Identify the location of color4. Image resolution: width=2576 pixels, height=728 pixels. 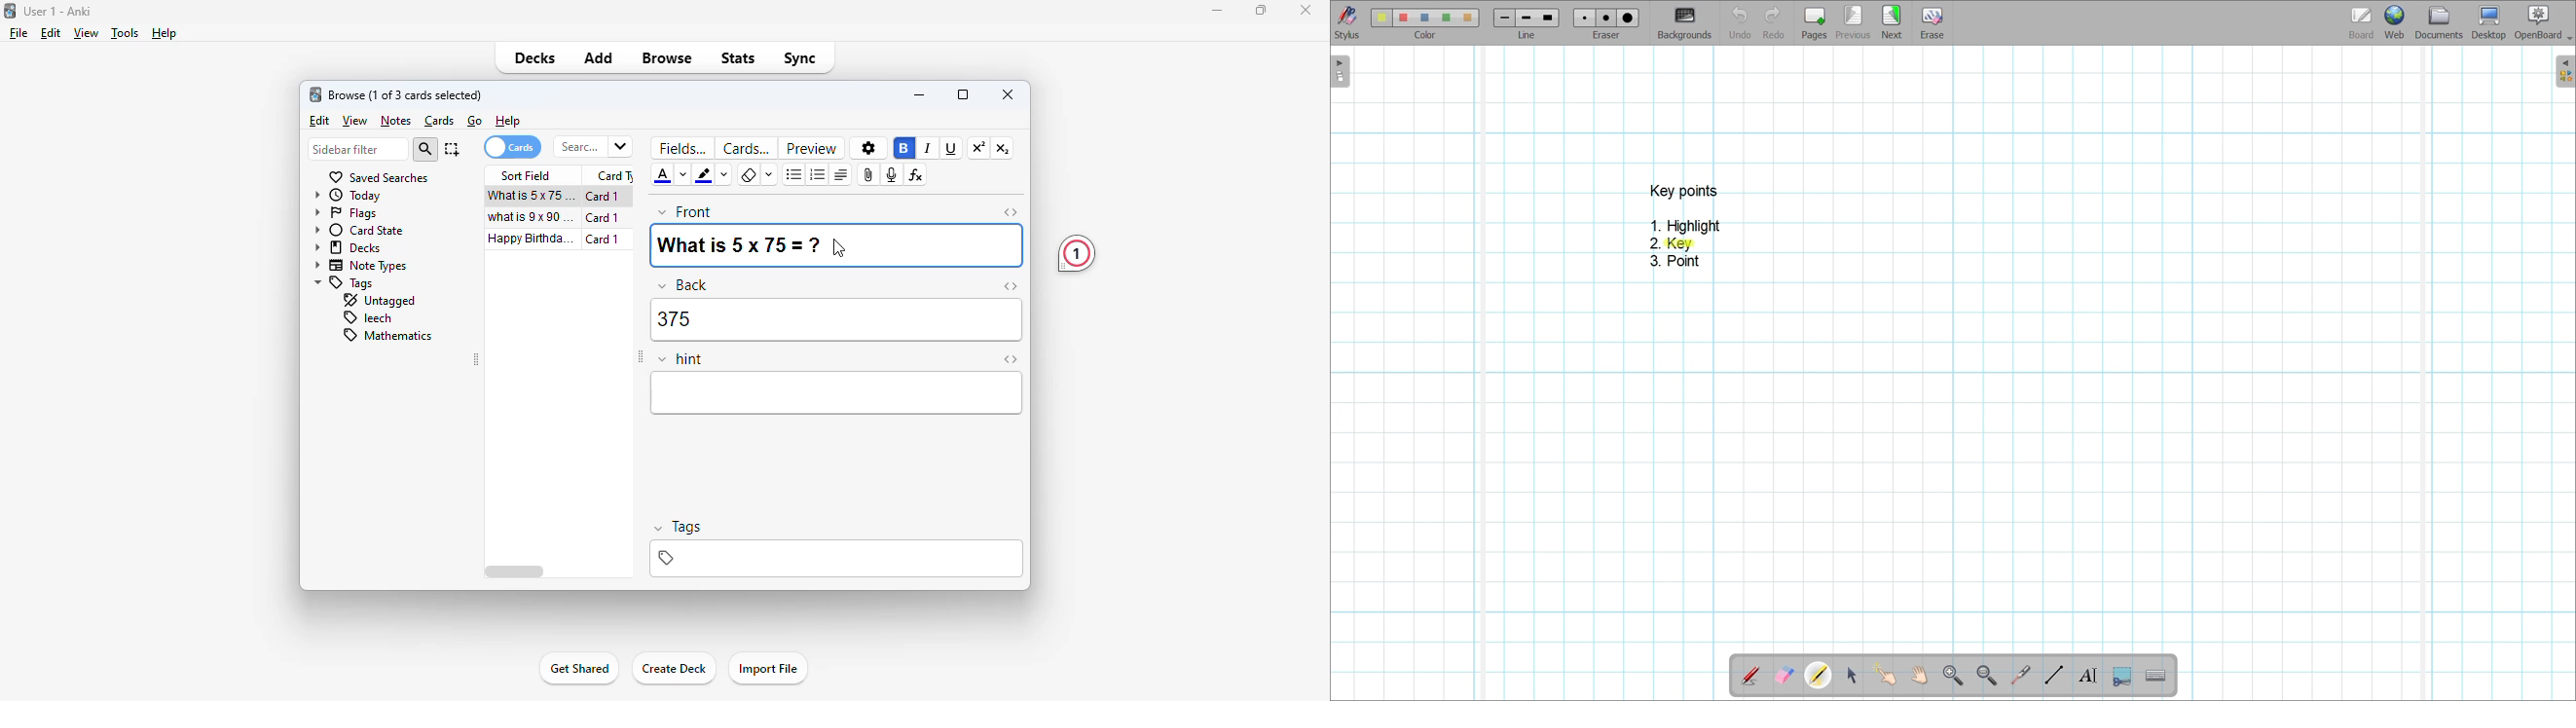
(1445, 17).